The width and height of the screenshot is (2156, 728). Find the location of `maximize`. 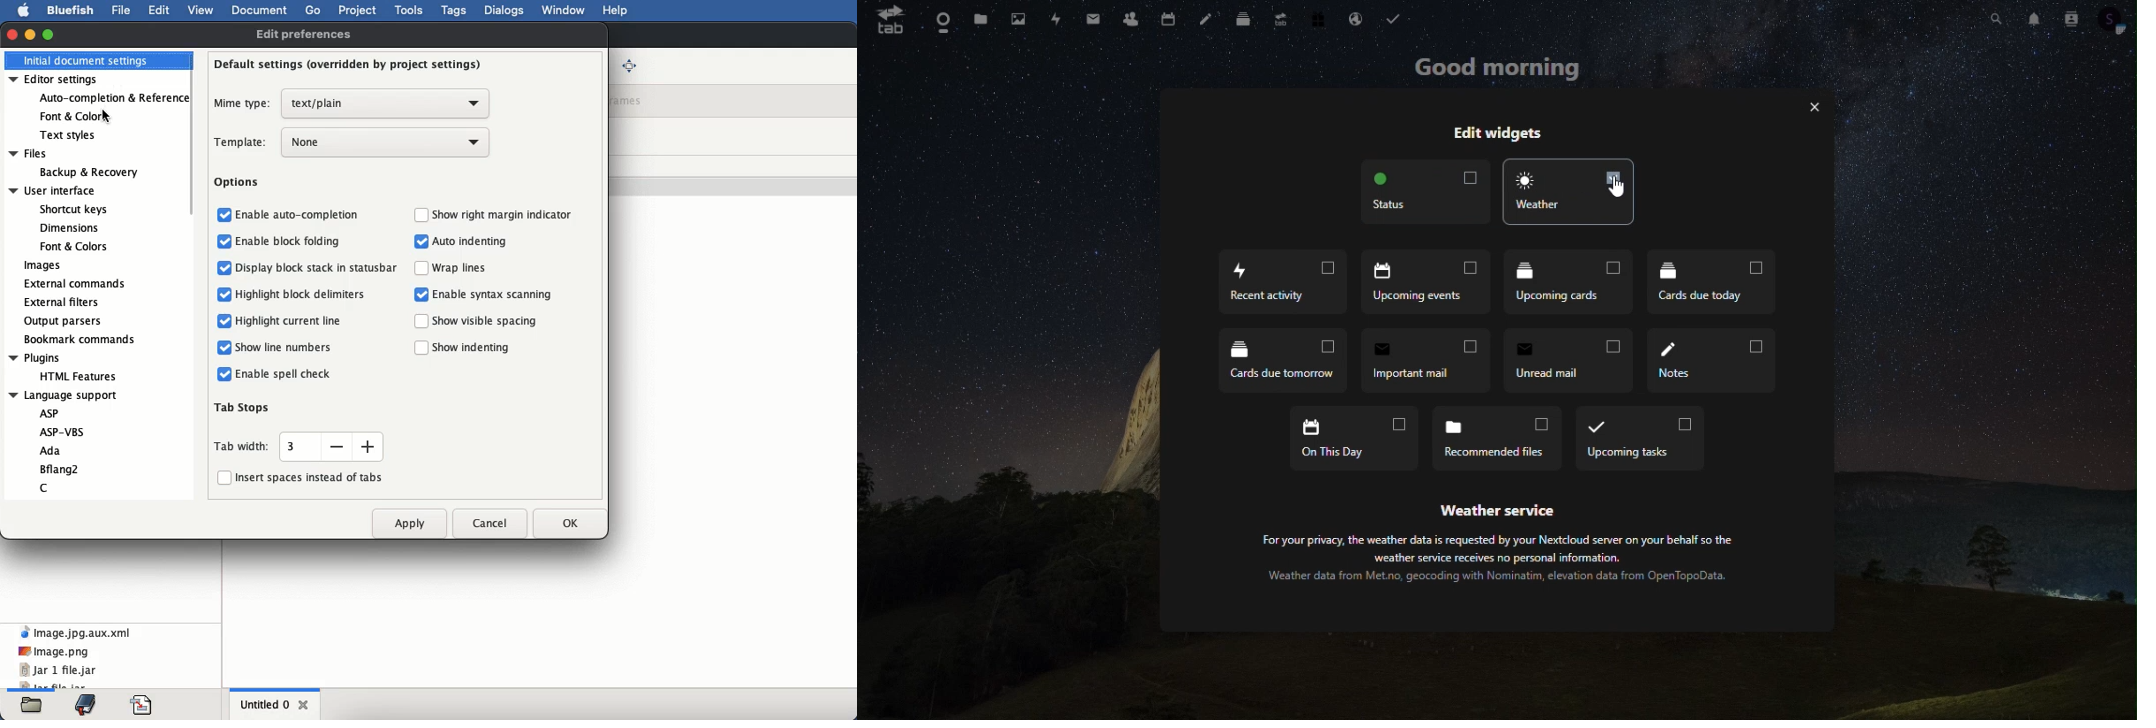

maximize is located at coordinates (50, 33).